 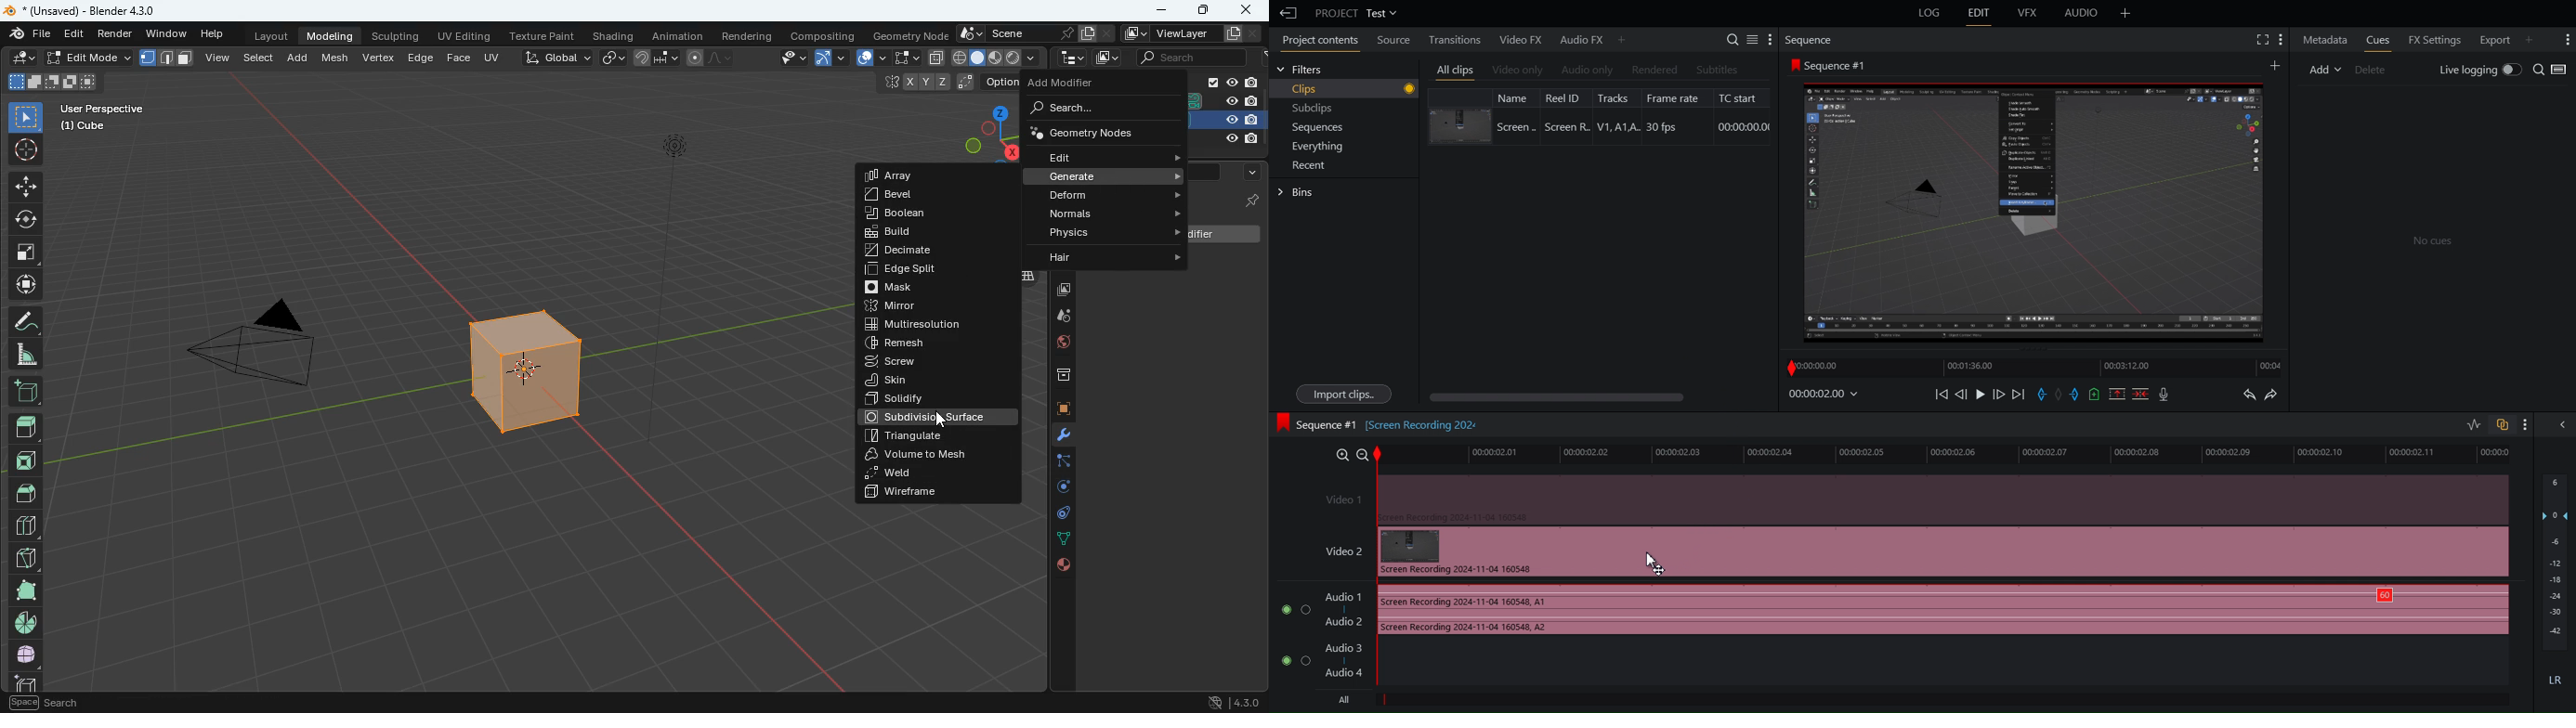 I want to click on shading, so click(x=613, y=36).